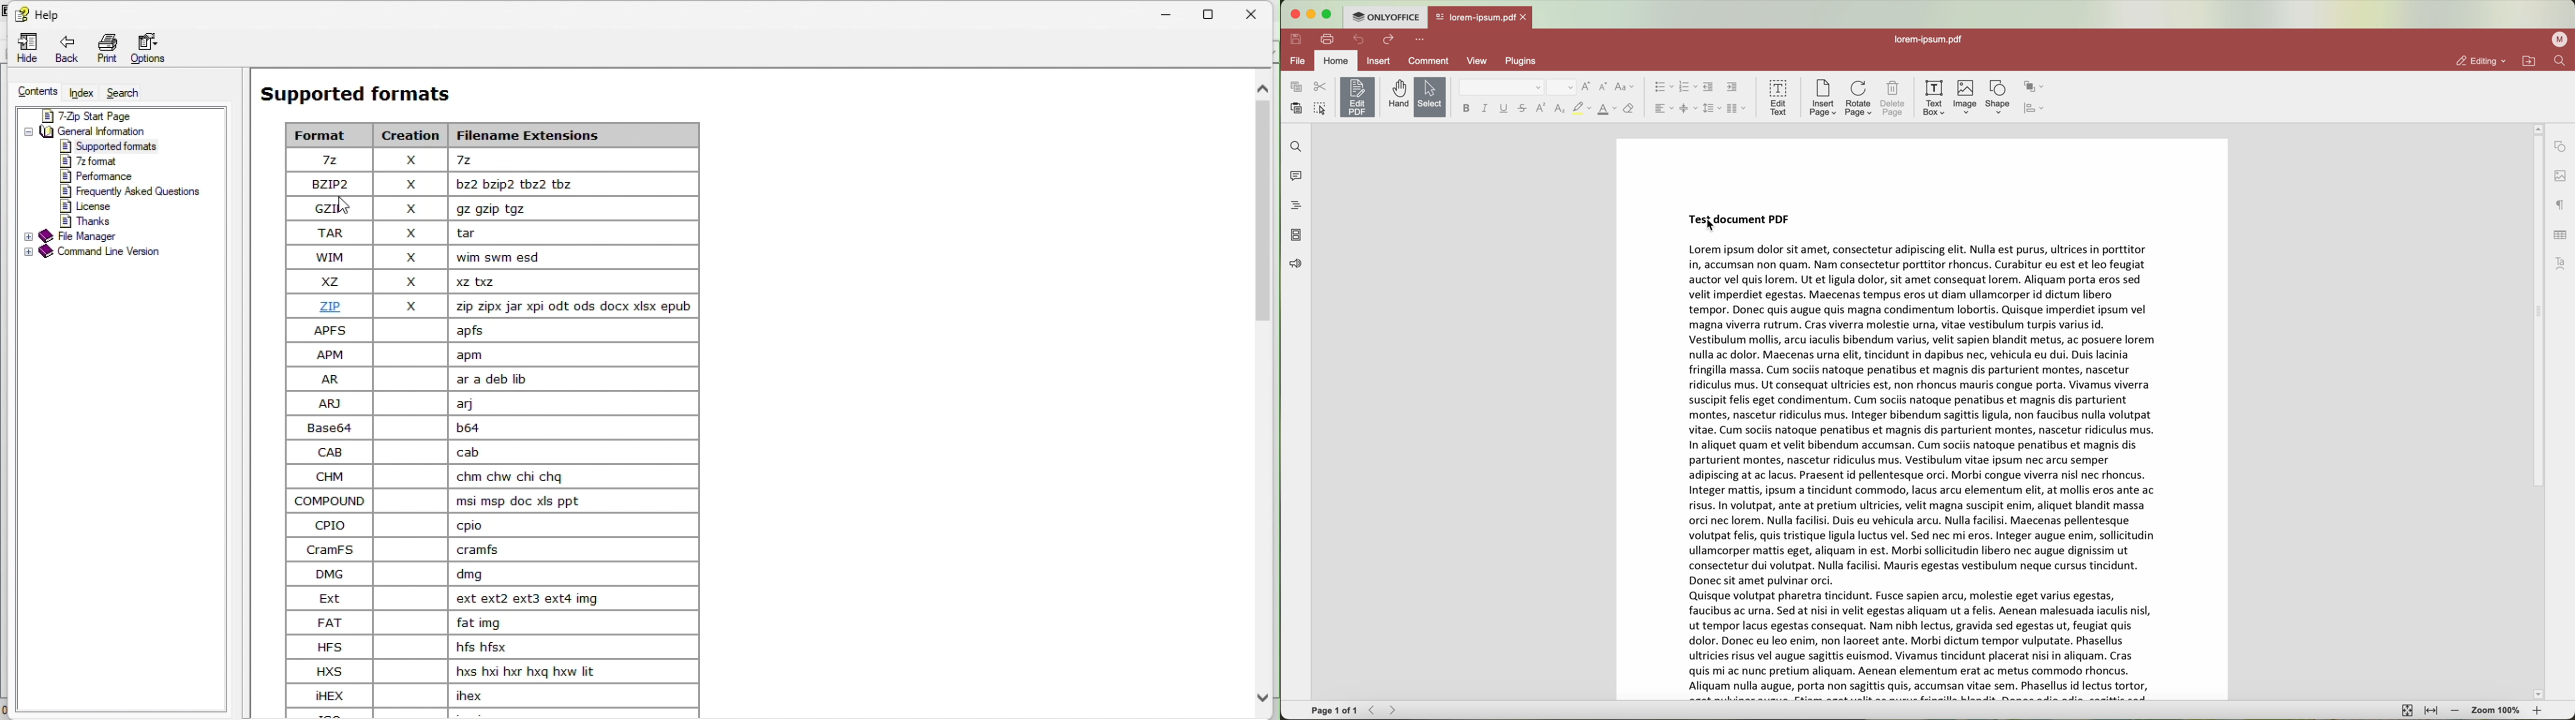 Image resolution: width=2576 pixels, height=728 pixels. I want to click on maximize program, so click(1329, 14).